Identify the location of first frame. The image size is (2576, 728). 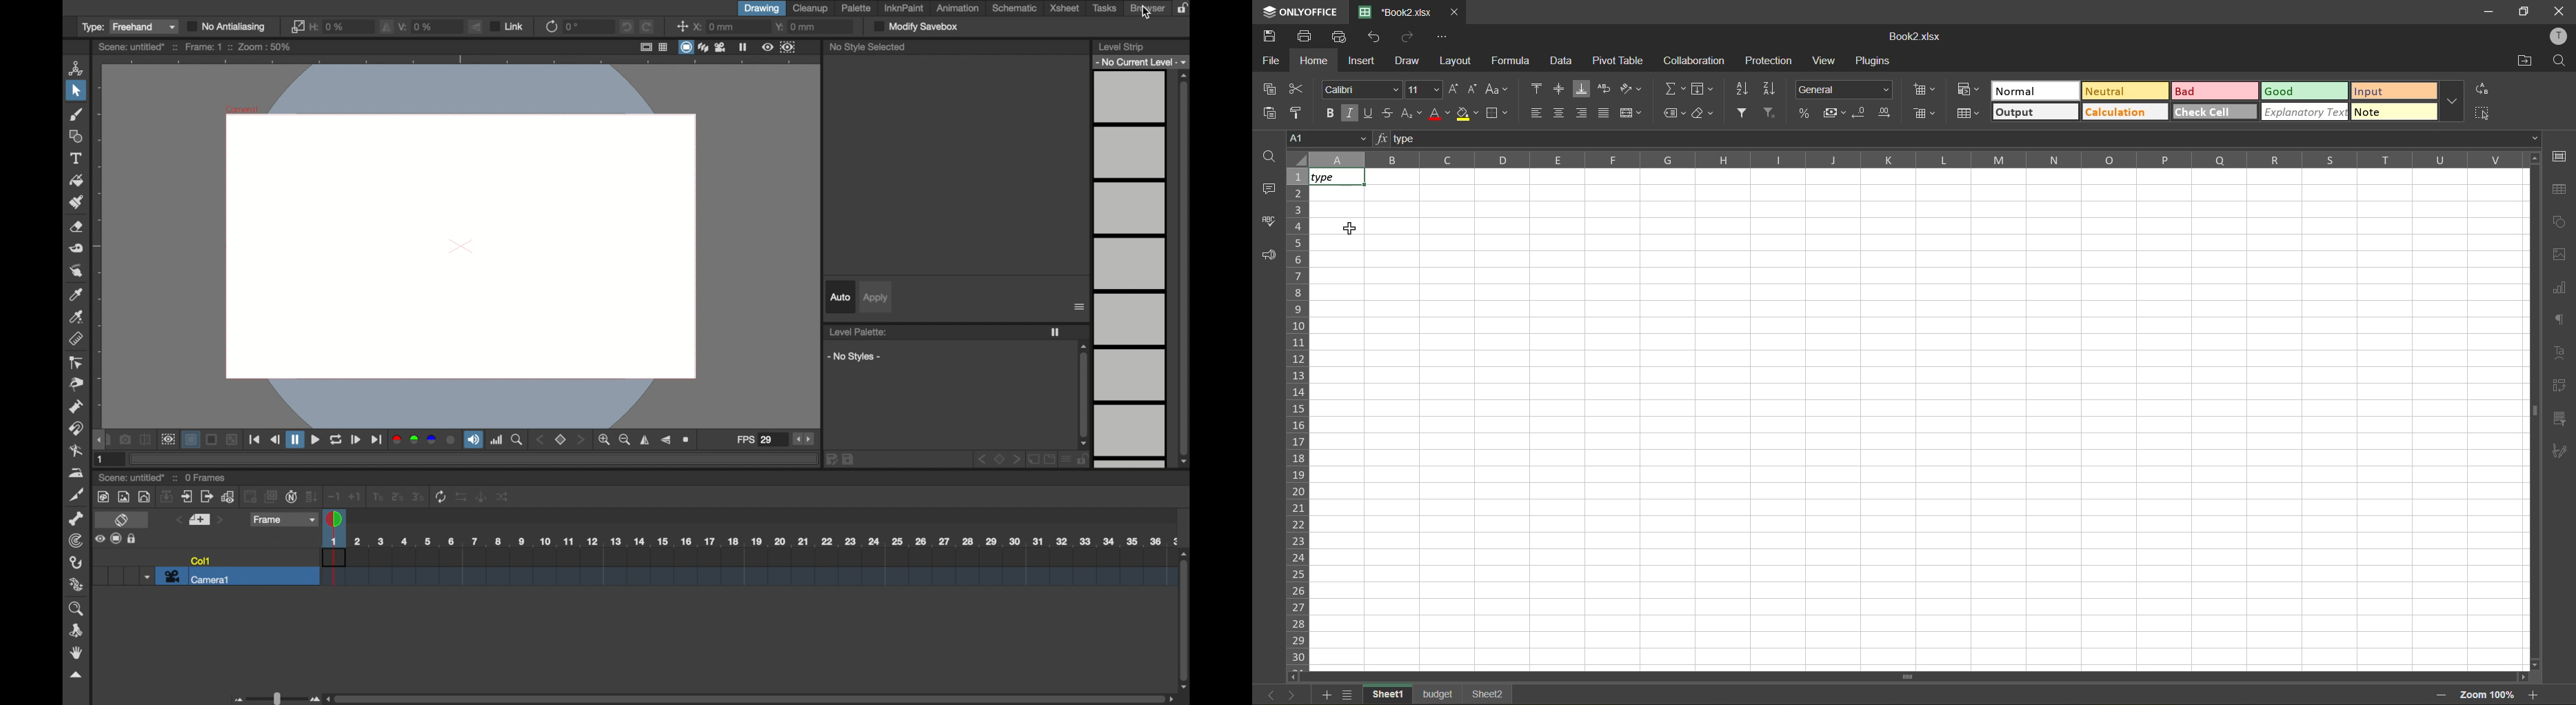
(254, 441).